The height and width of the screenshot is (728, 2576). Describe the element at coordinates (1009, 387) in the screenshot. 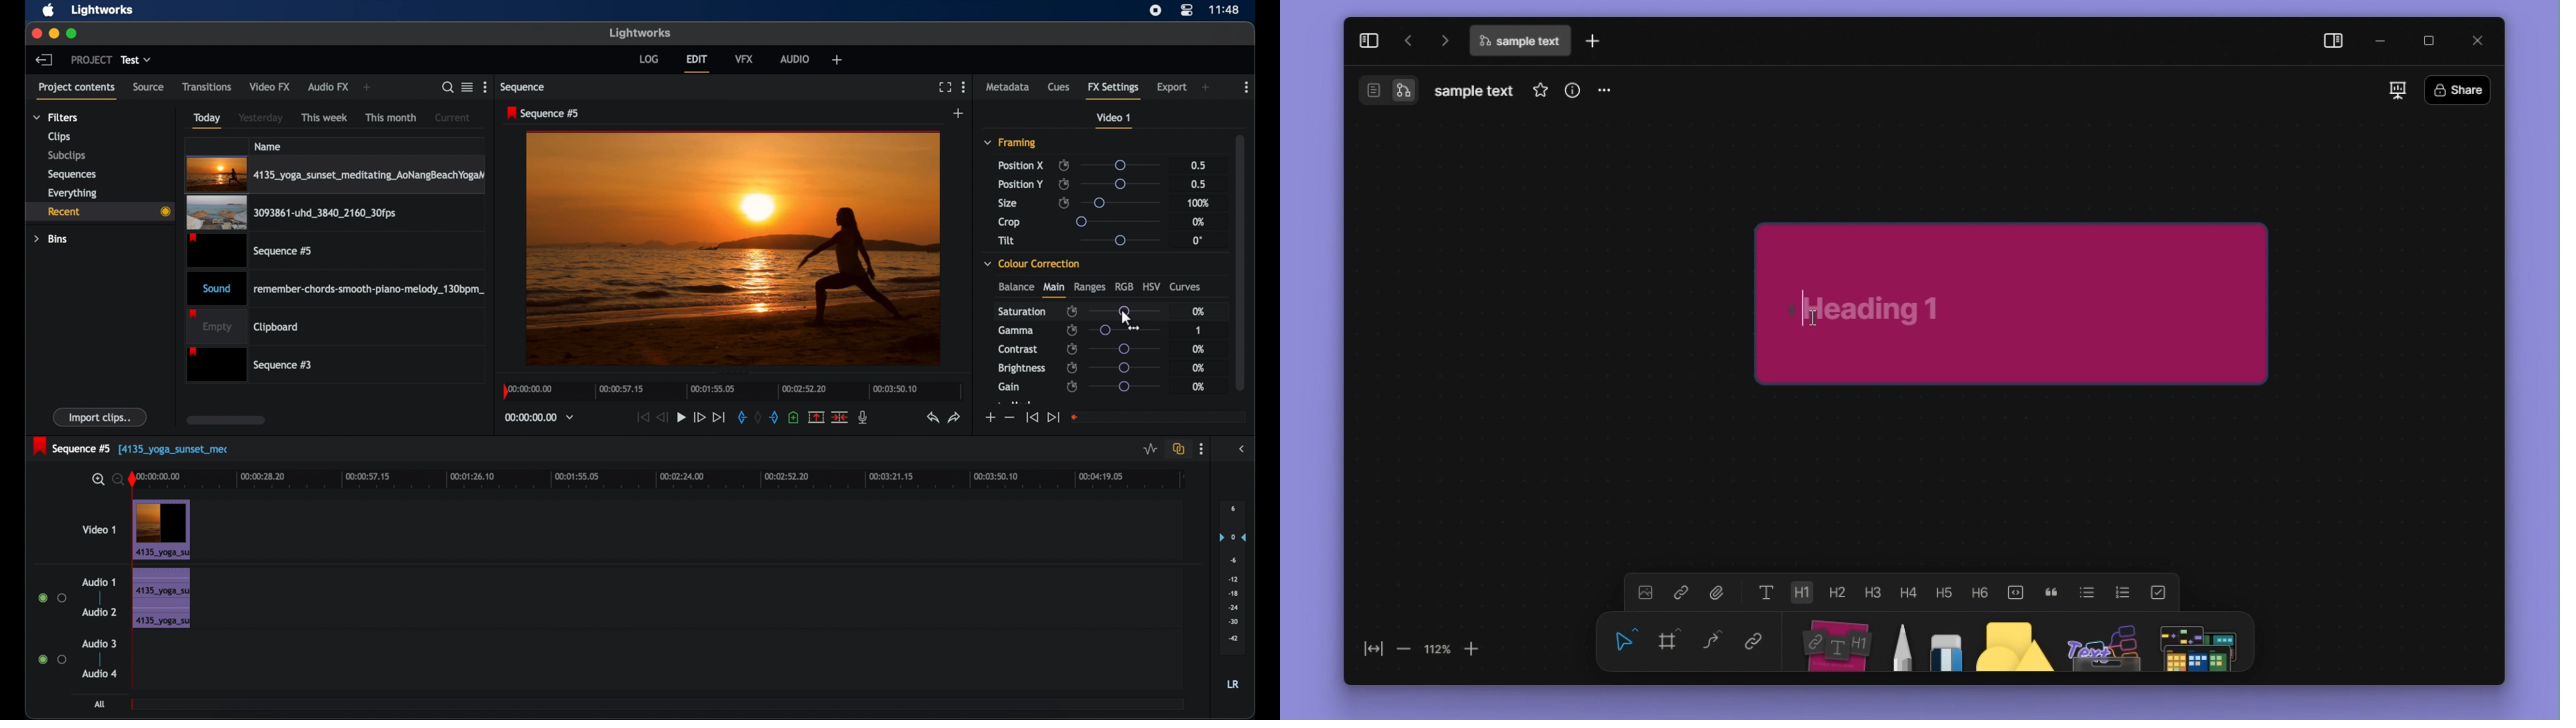

I see `gain` at that location.